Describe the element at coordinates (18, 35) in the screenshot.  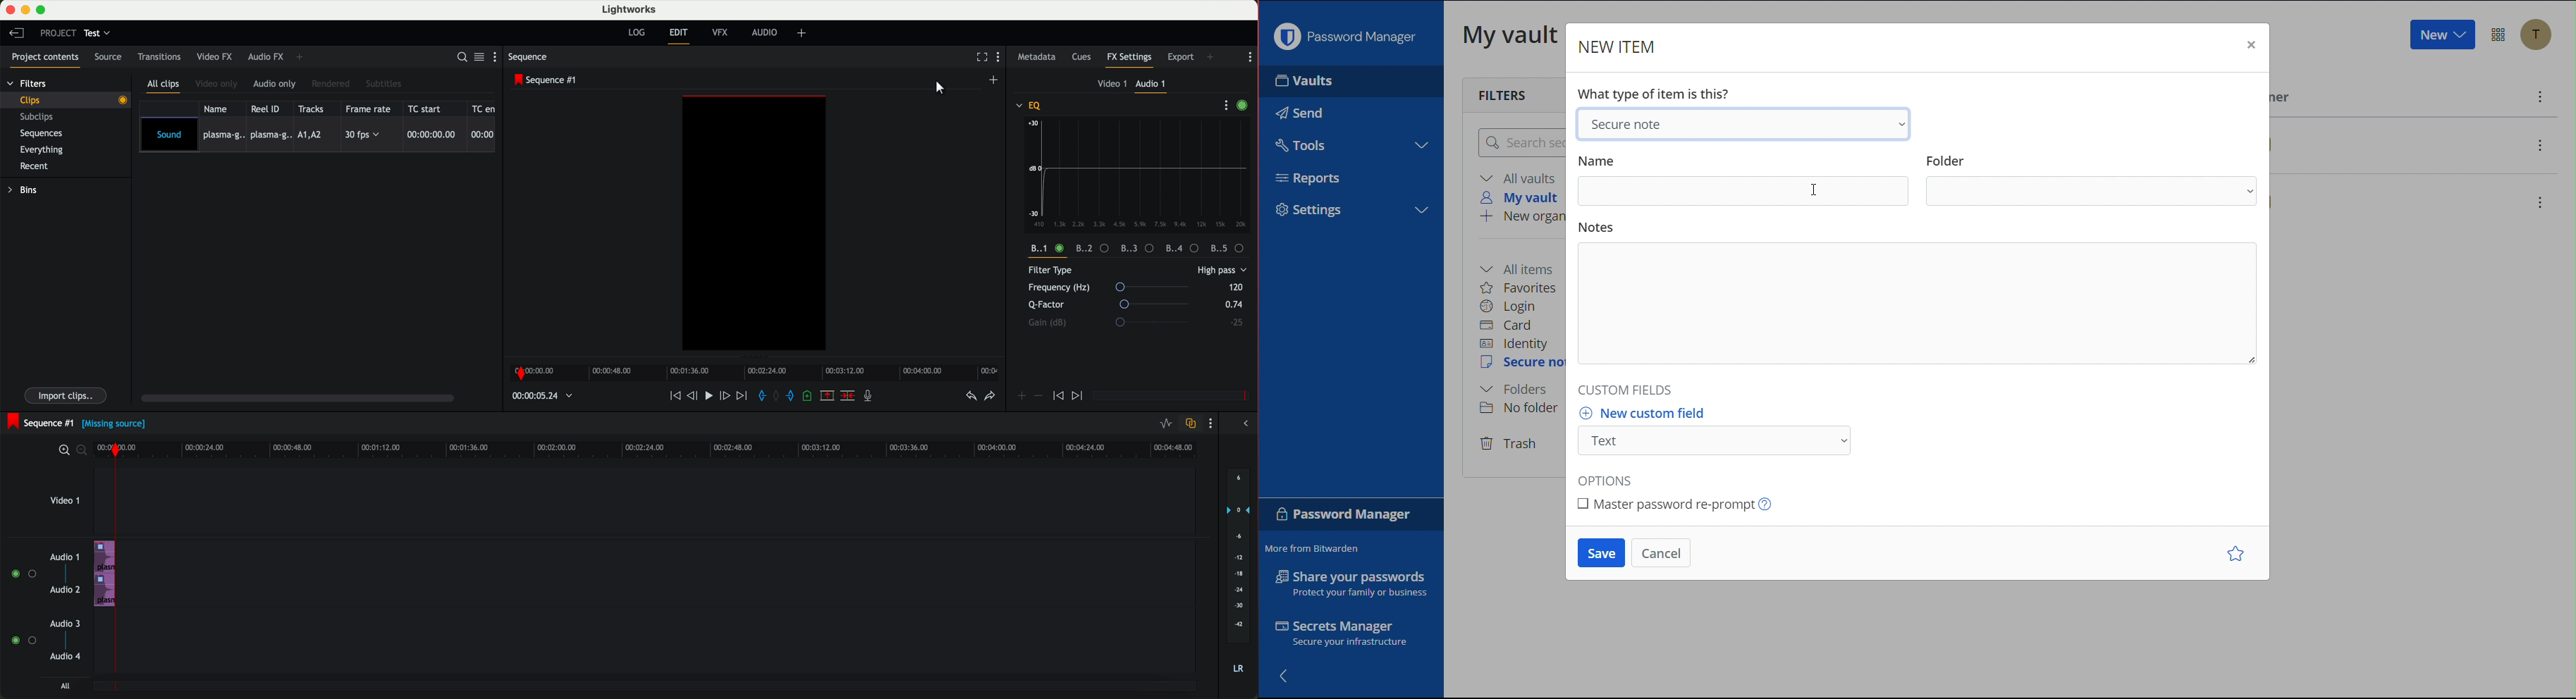
I see `leave` at that location.